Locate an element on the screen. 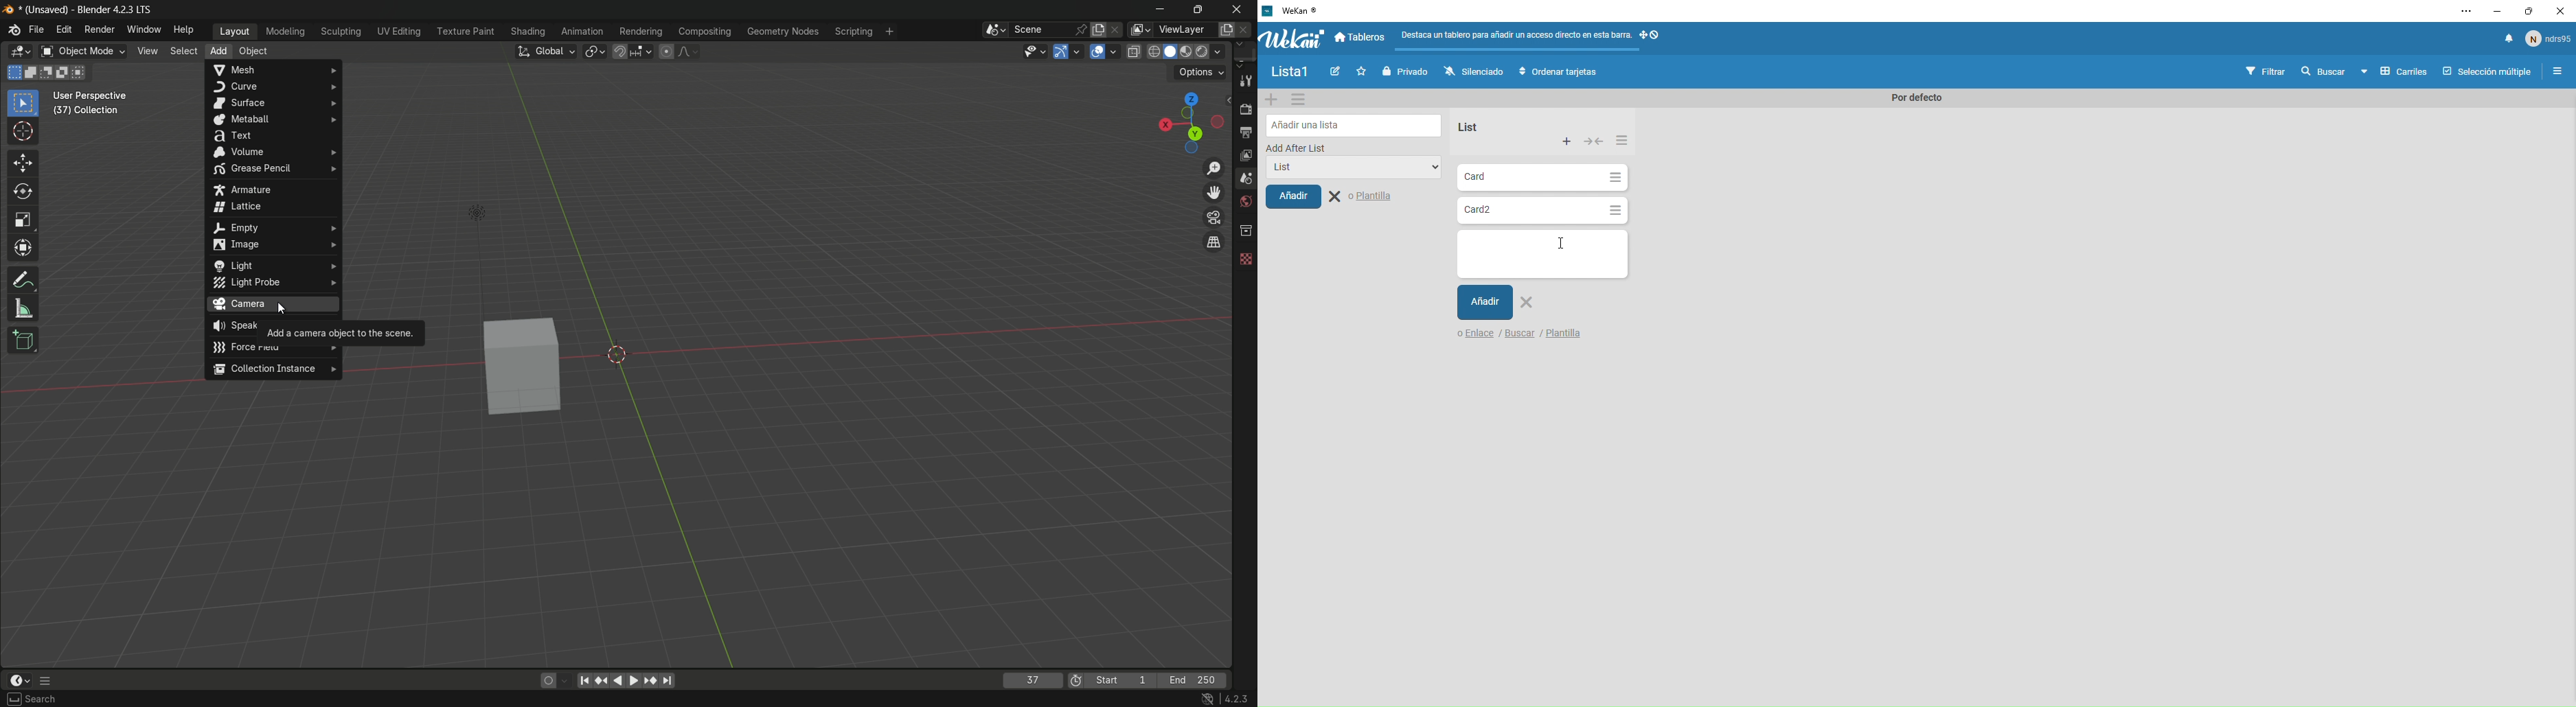 This screenshot has width=2576, height=728. Order cards is located at coordinates (1558, 72).